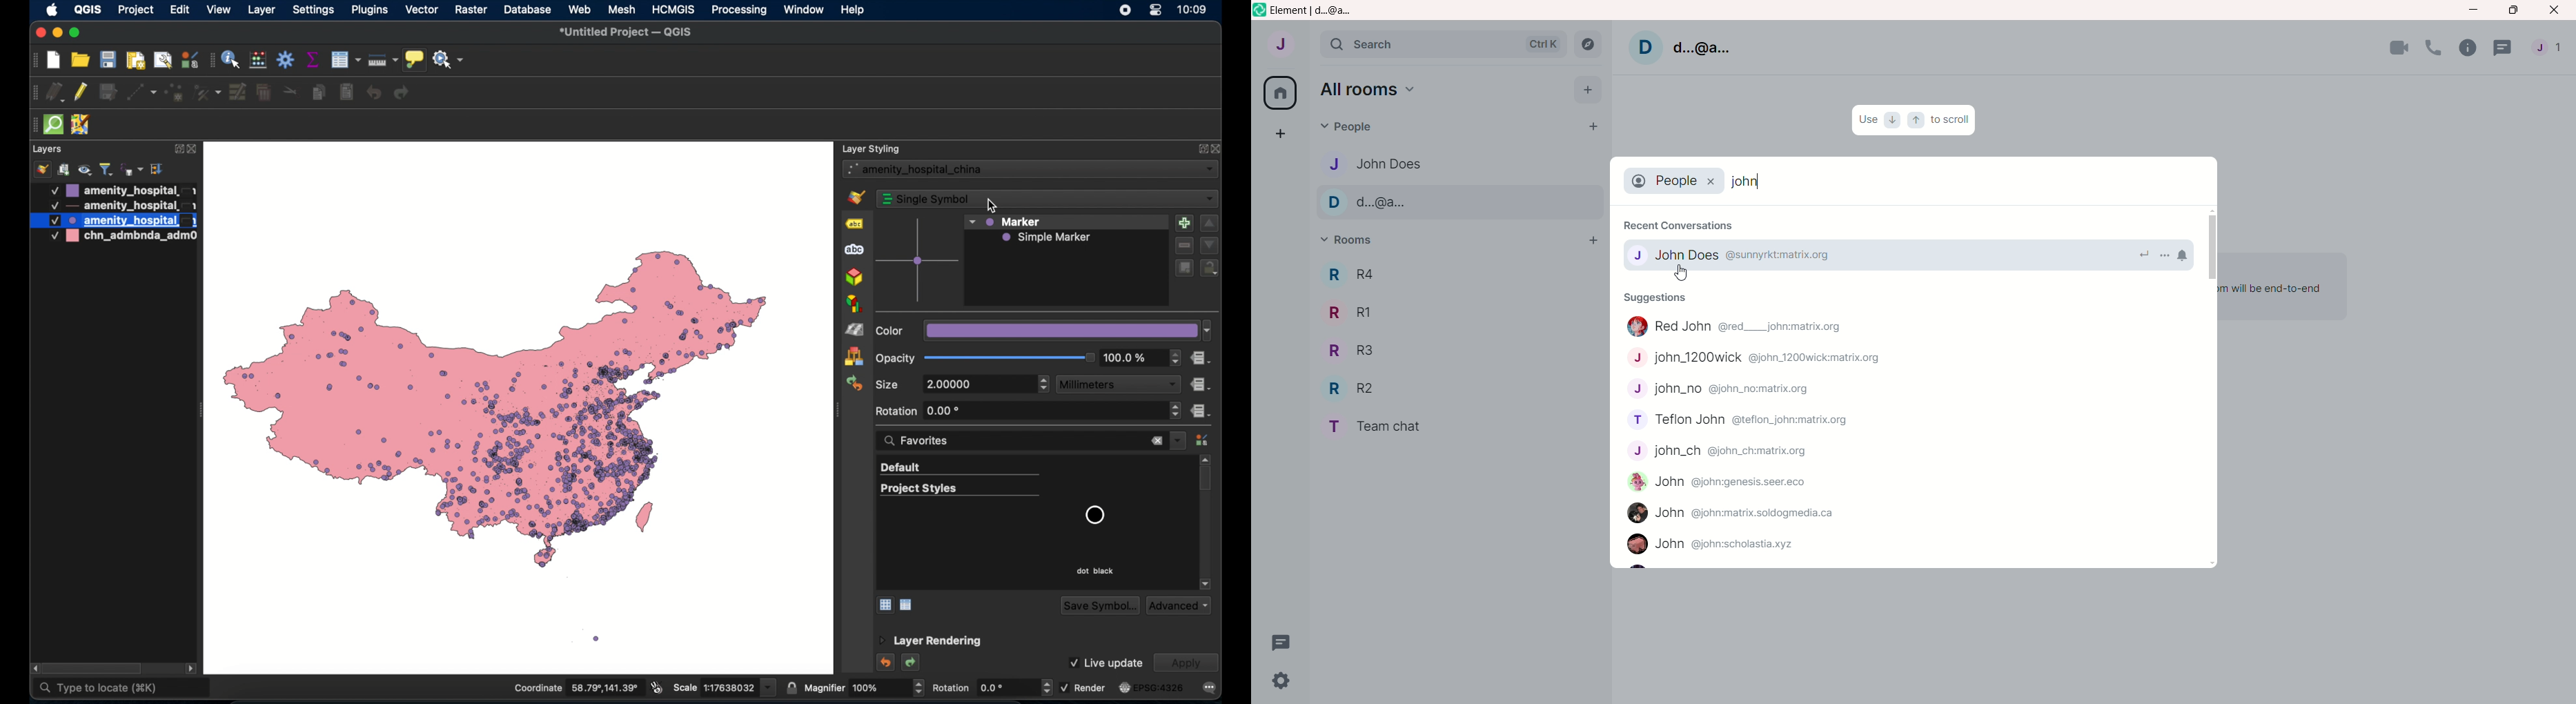 Image resolution: width=2576 pixels, height=728 pixels. I want to click on list view, so click(909, 605).